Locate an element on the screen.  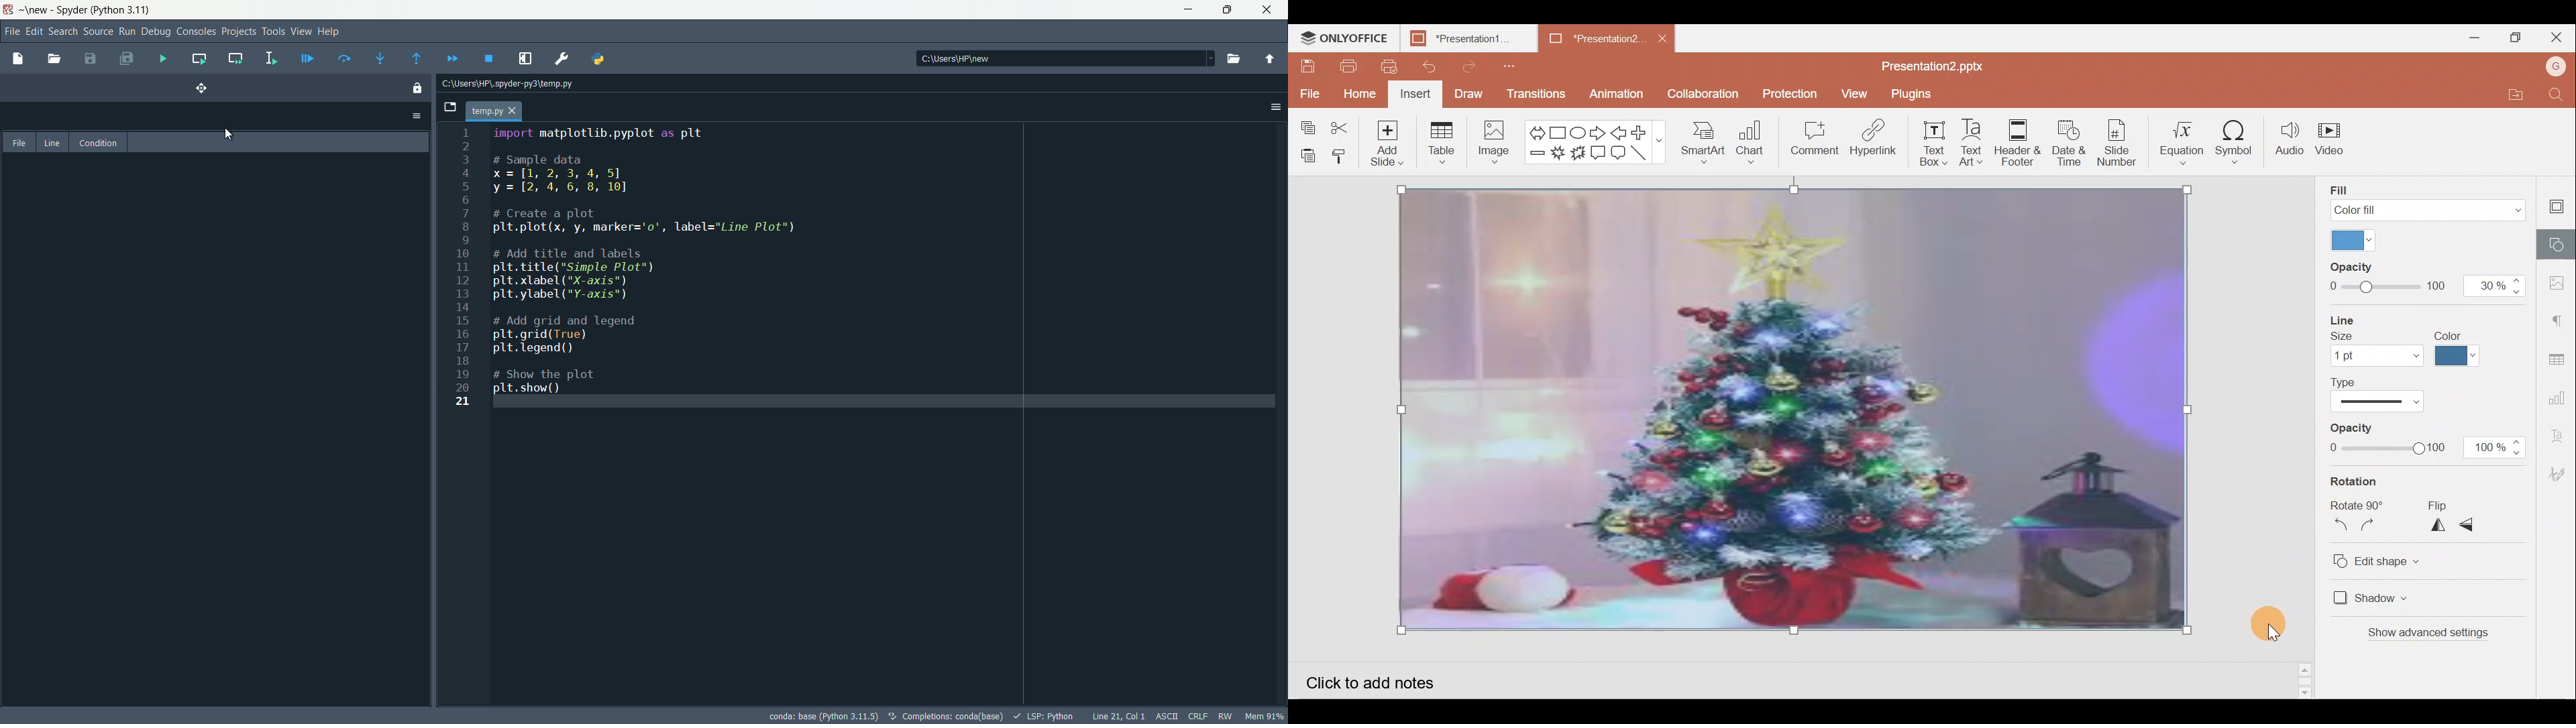
temp.py is located at coordinates (494, 110).